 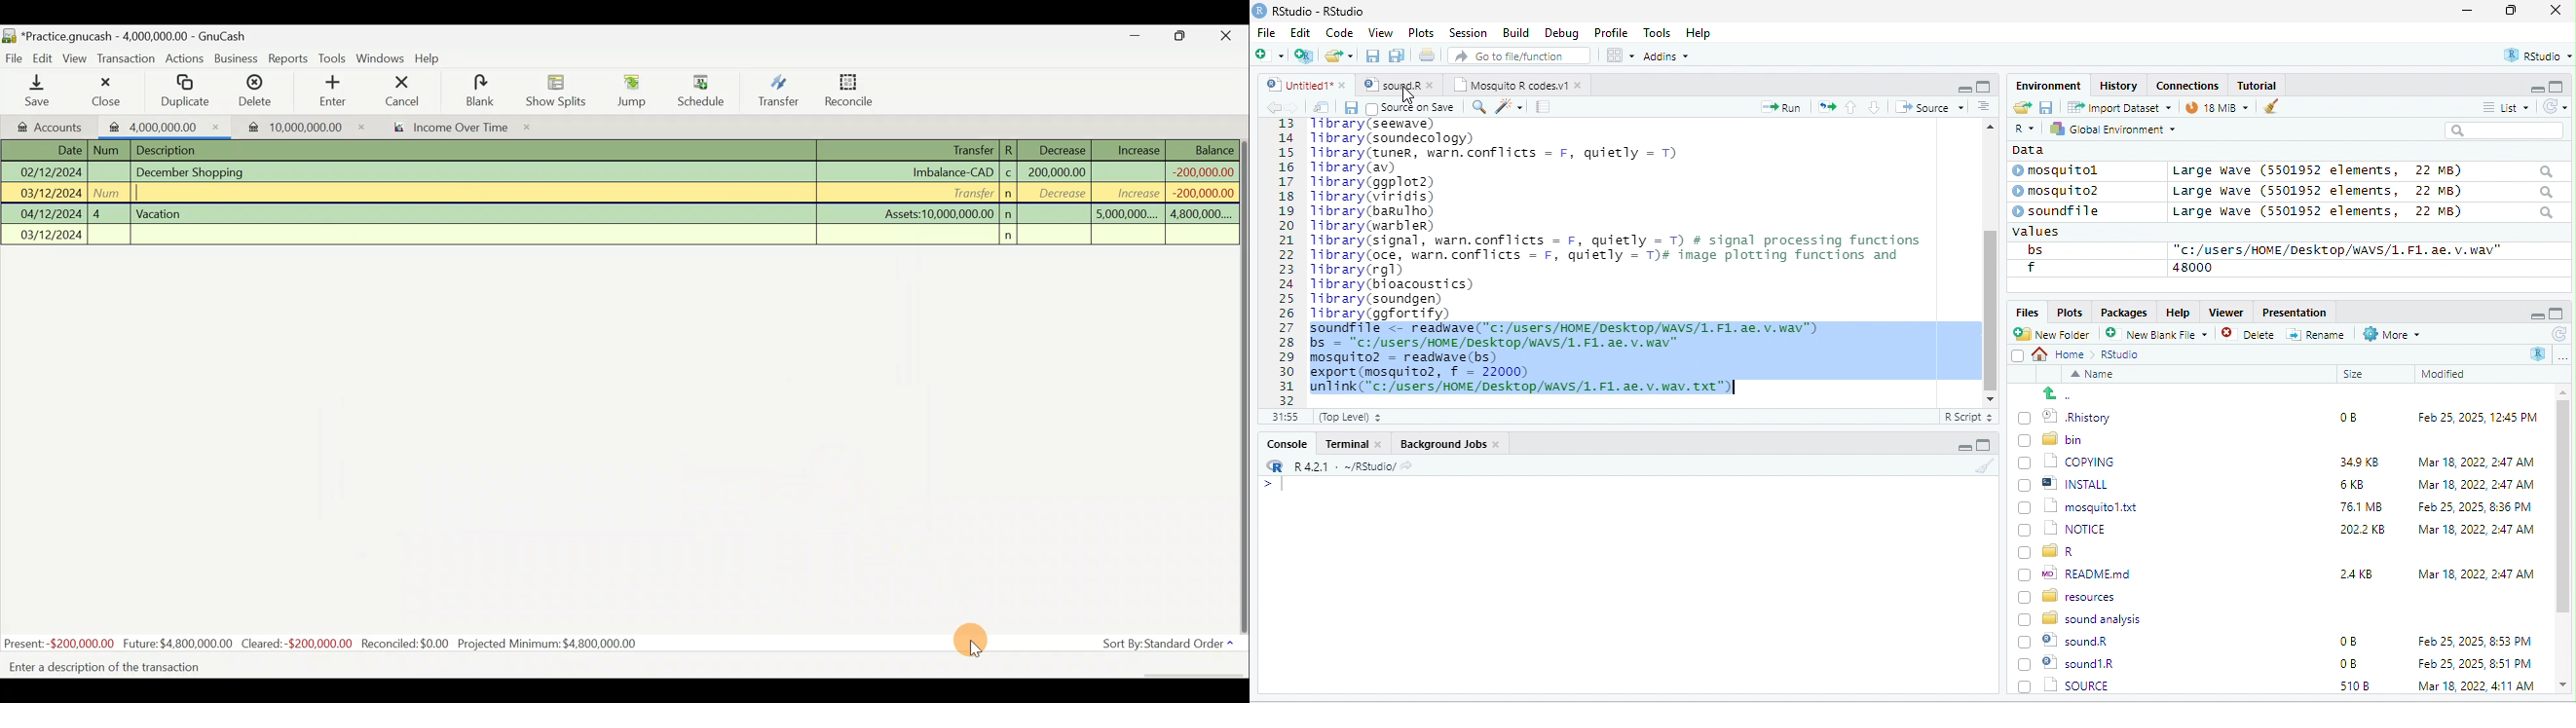 What do you see at coordinates (2066, 415) in the screenshot?
I see `© Rhistory` at bounding box center [2066, 415].